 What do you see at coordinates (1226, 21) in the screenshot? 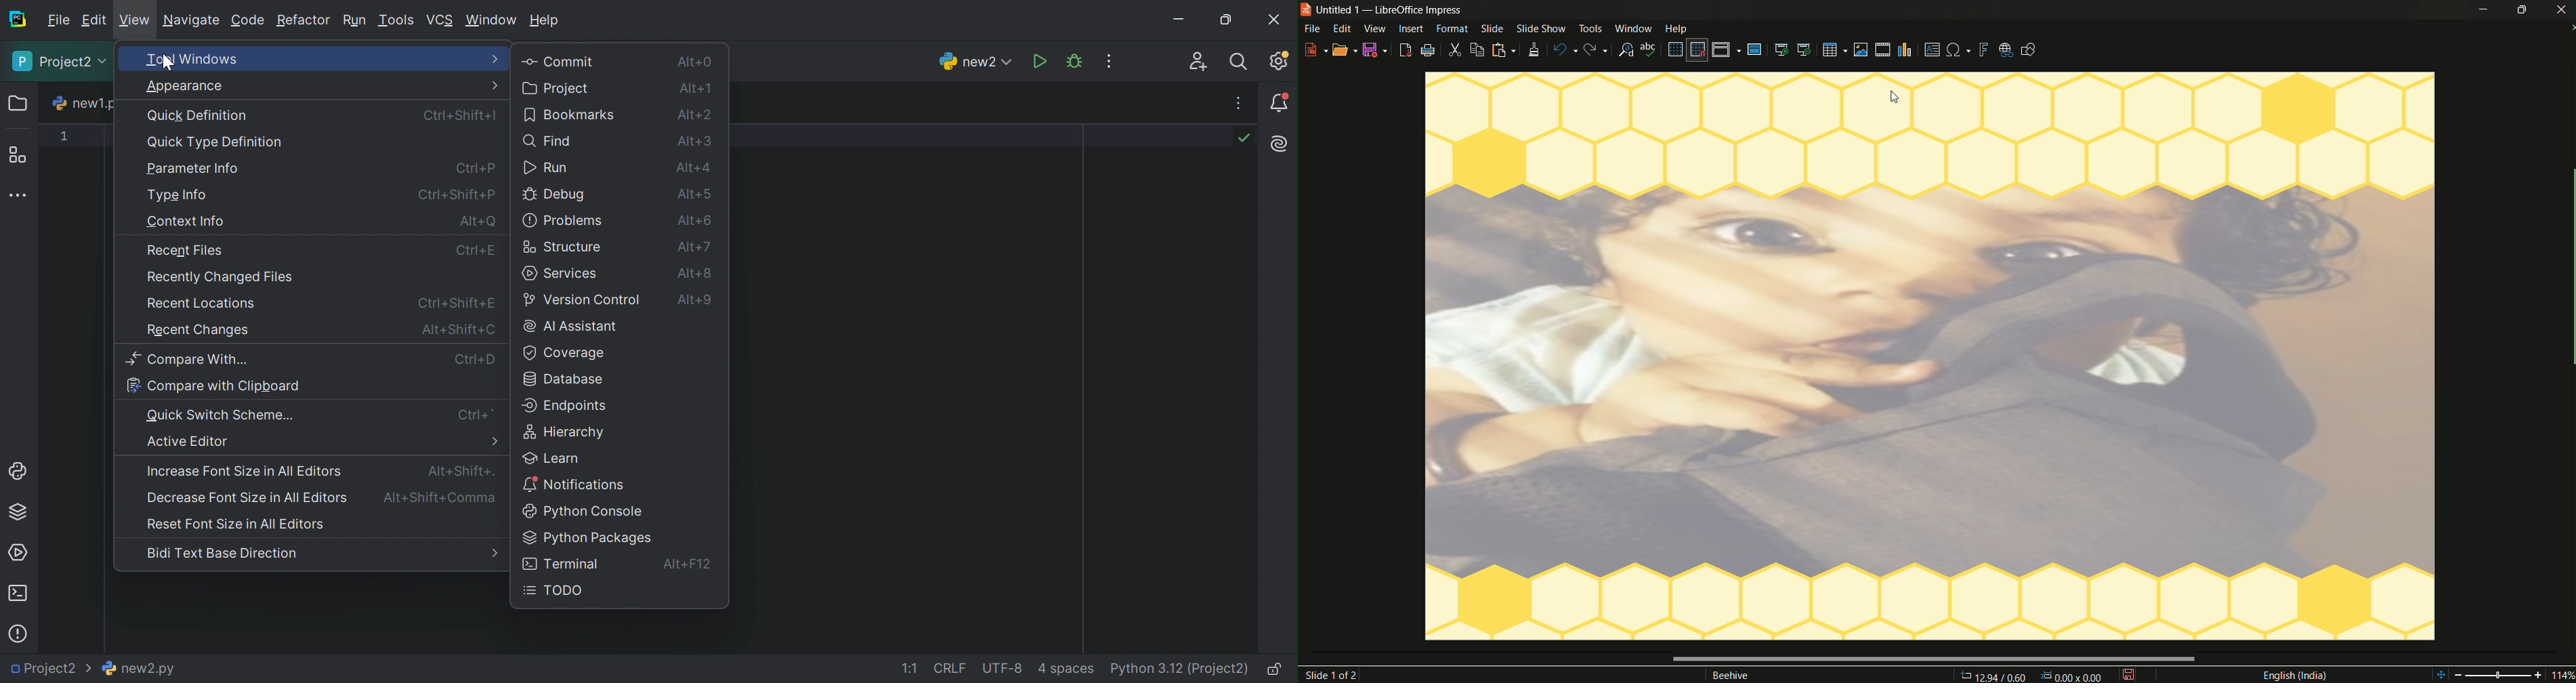
I see `Restore down` at bounding box center [1226, 21].